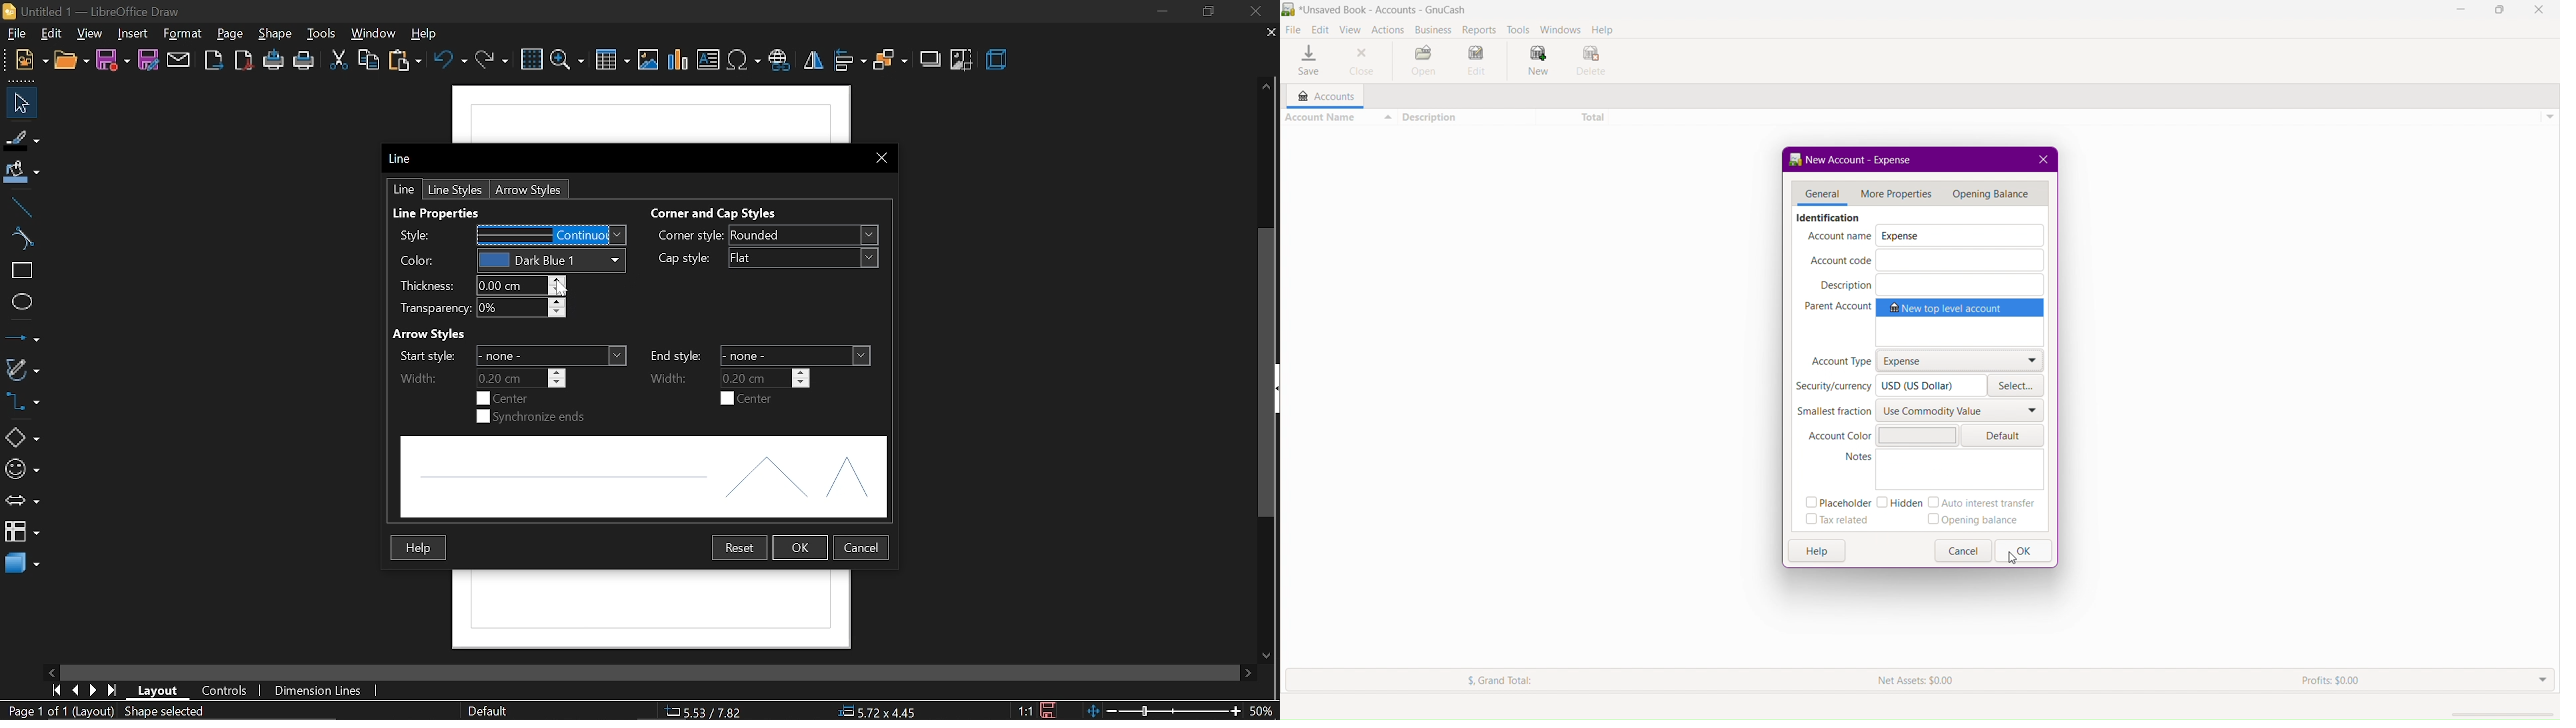  I want to click on open, so click(73, 61).